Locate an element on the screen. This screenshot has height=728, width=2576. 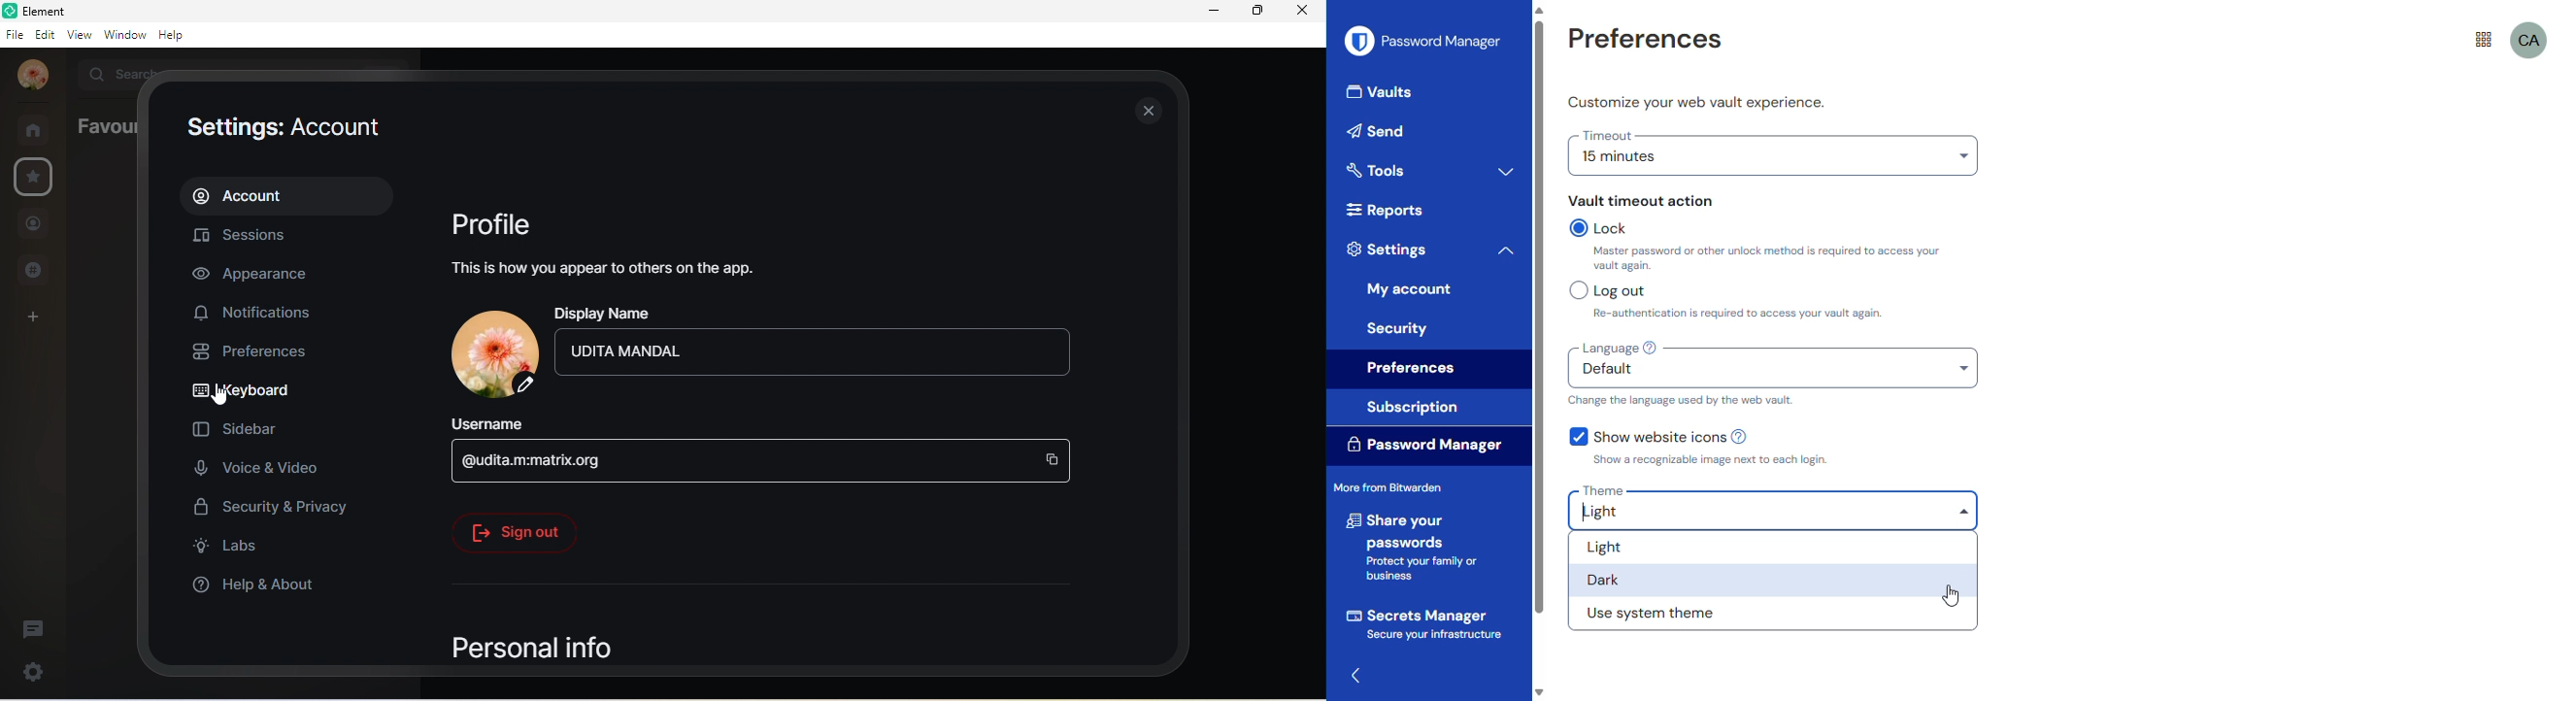
security and privacy is located at coordinates (282, 509).